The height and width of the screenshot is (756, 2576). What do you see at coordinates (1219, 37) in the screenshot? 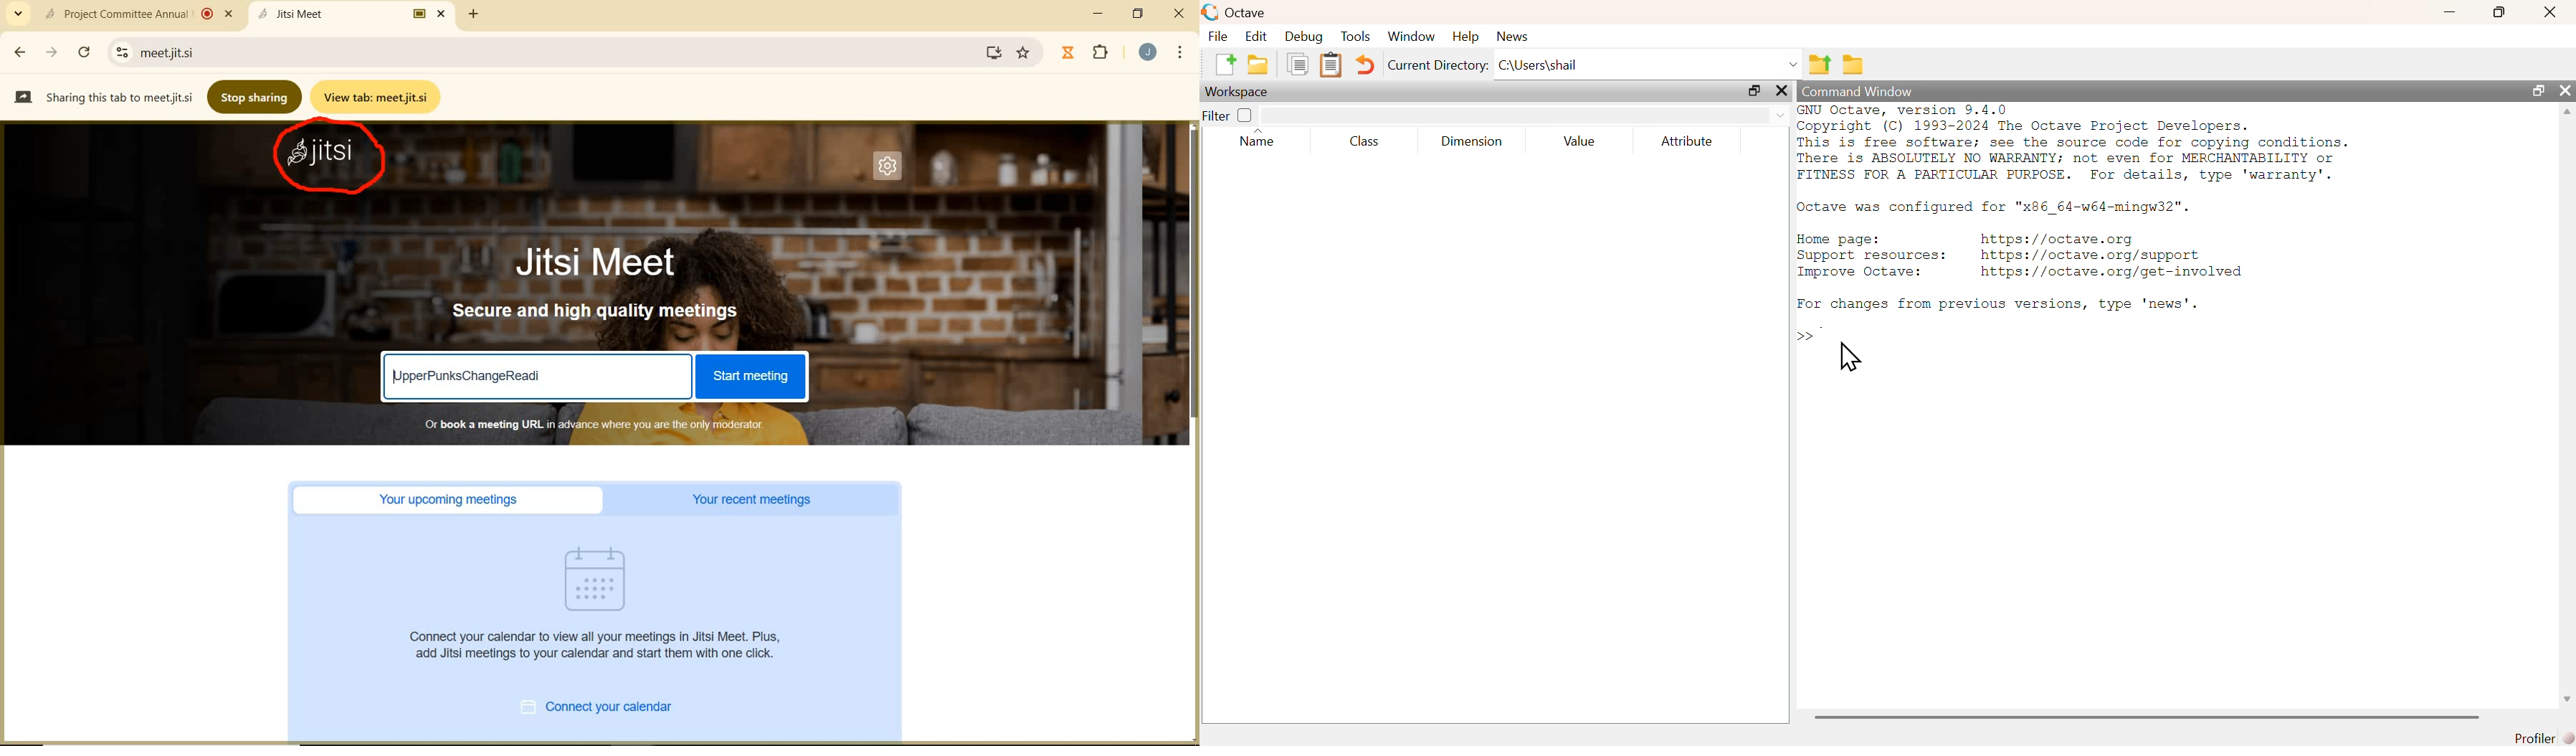
I see `file` at bounding box center [1219, 37].